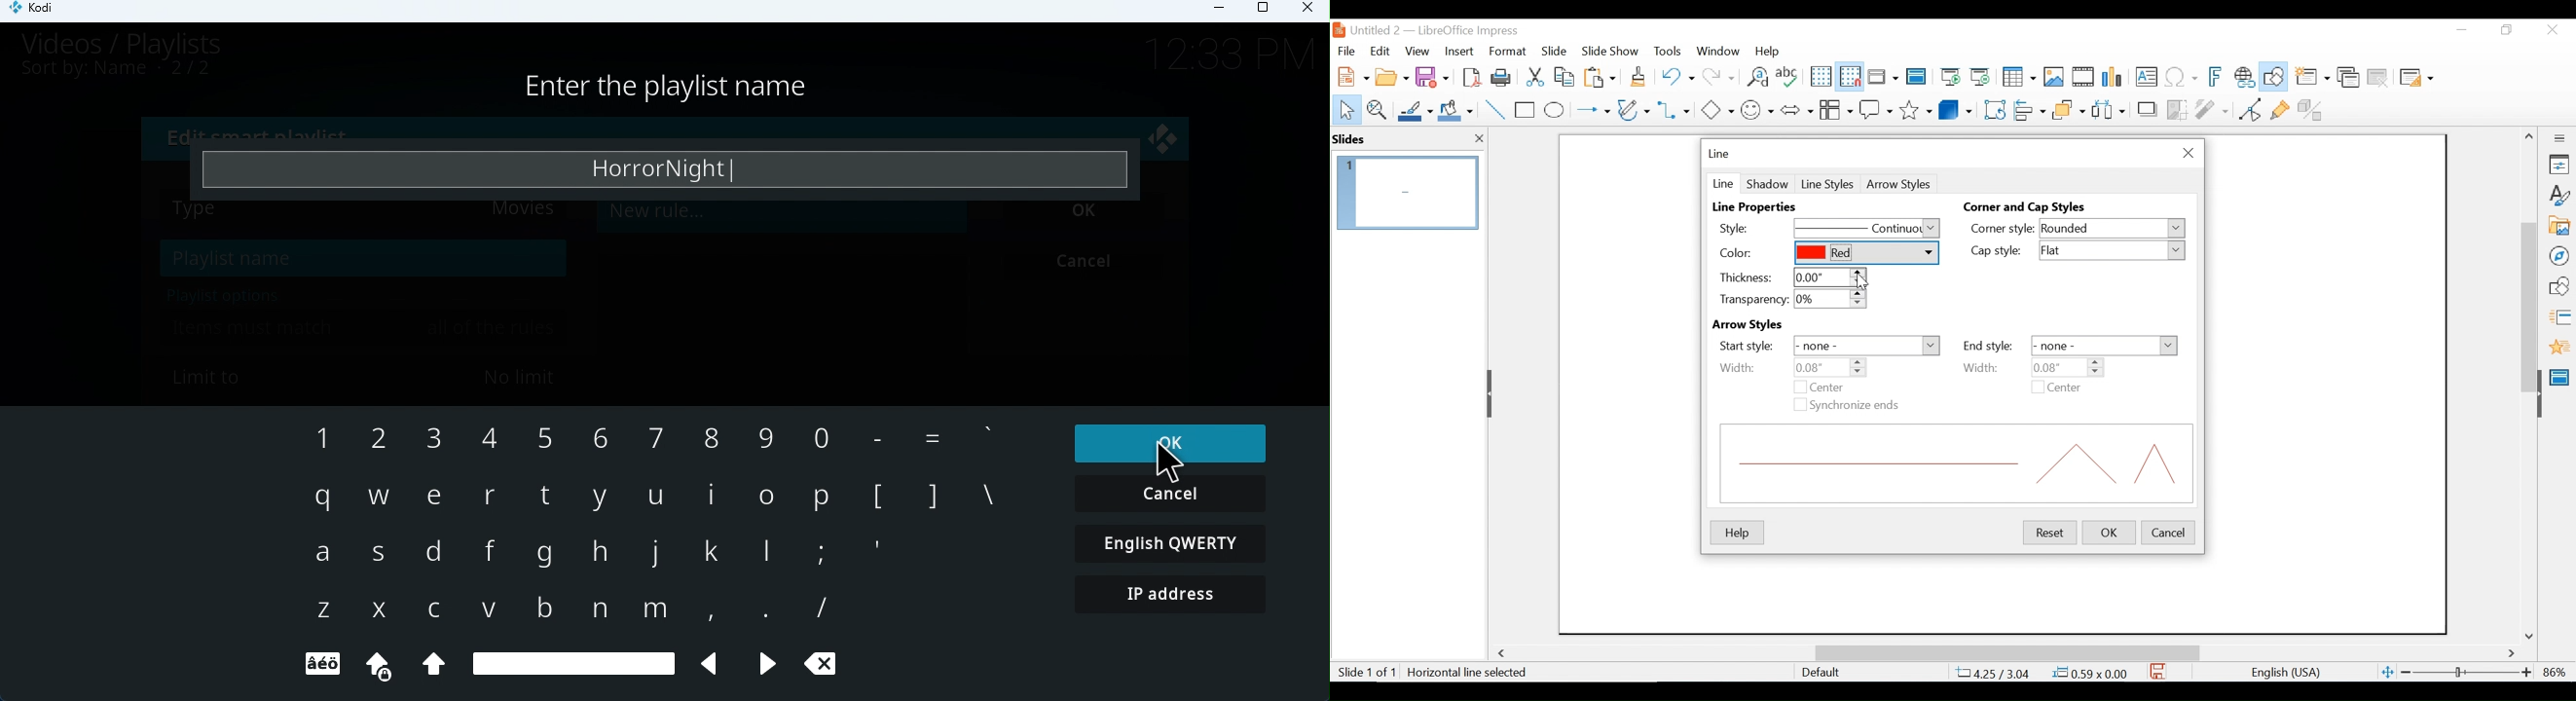 This screenshot has height=728, width=2576. I want to click on Start from Current Slide, so click(1980, 78).